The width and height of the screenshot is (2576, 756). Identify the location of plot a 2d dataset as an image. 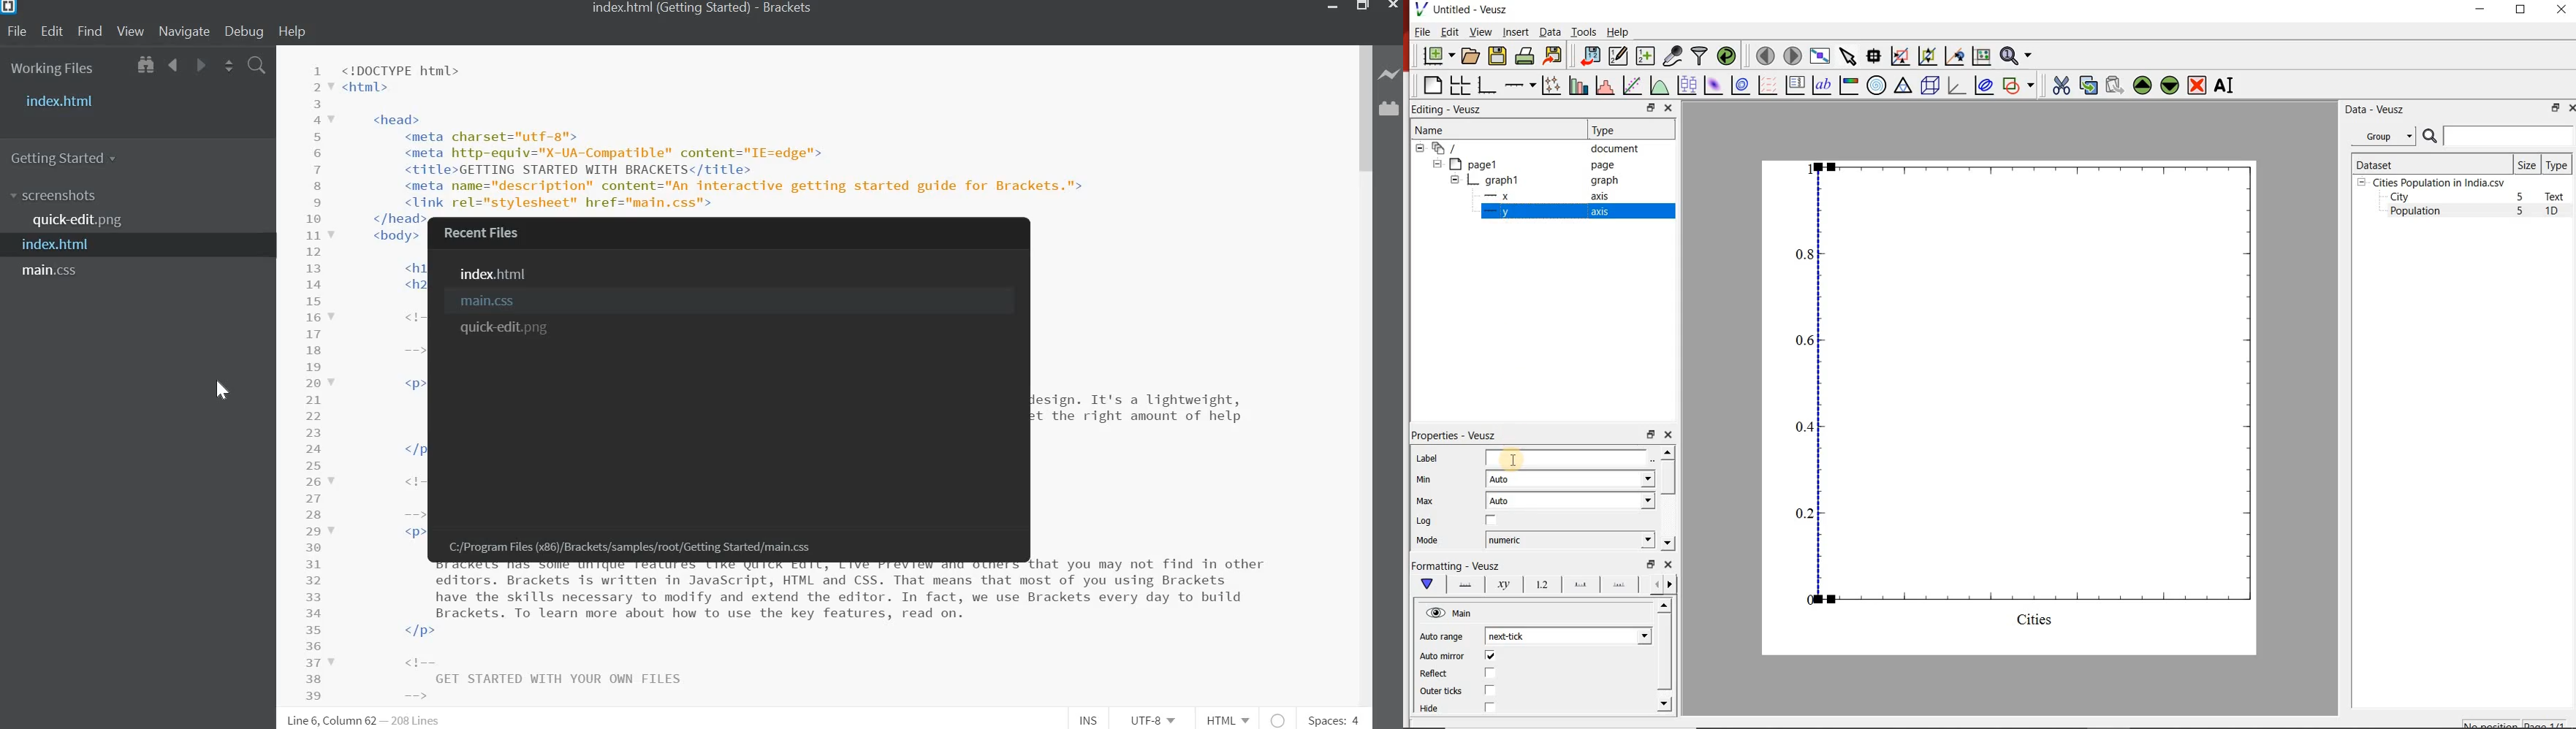
(1712, 84).